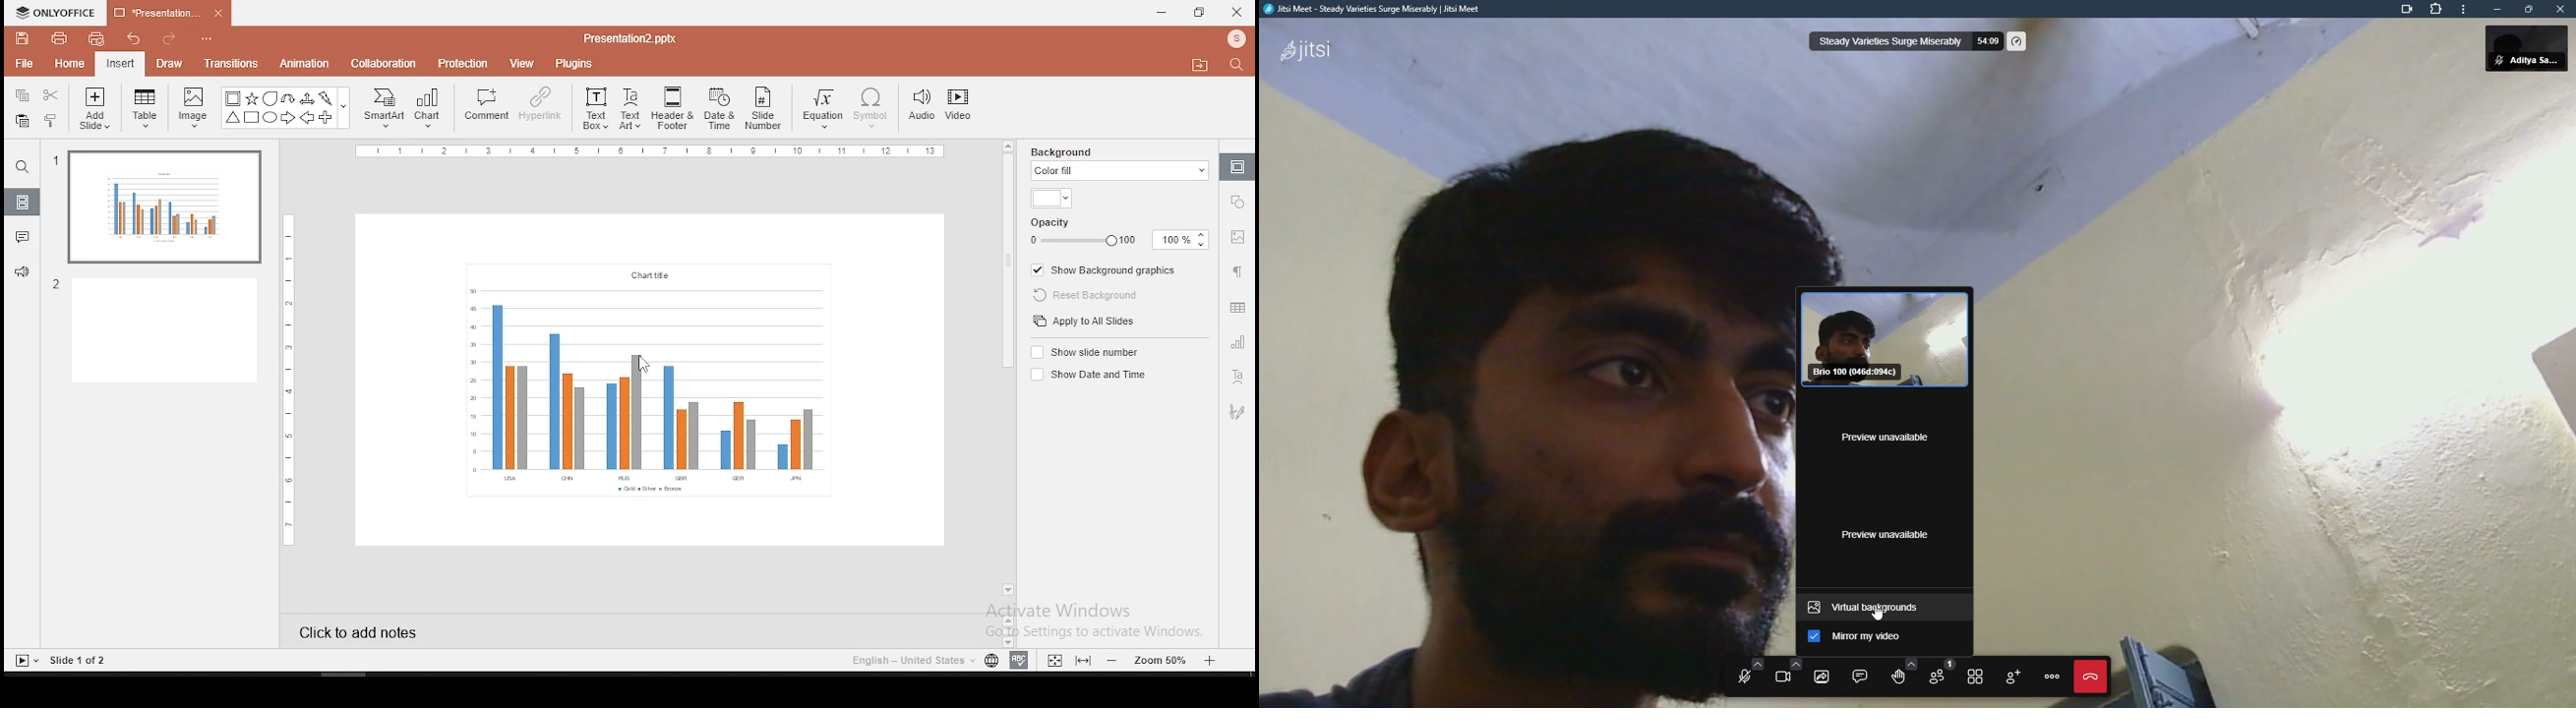 The width and height of the screenshot is (2576, 728). What do you see at coordinates (59, 39) in the screenshot?
I see `print file` at bounding box center [59, 39].